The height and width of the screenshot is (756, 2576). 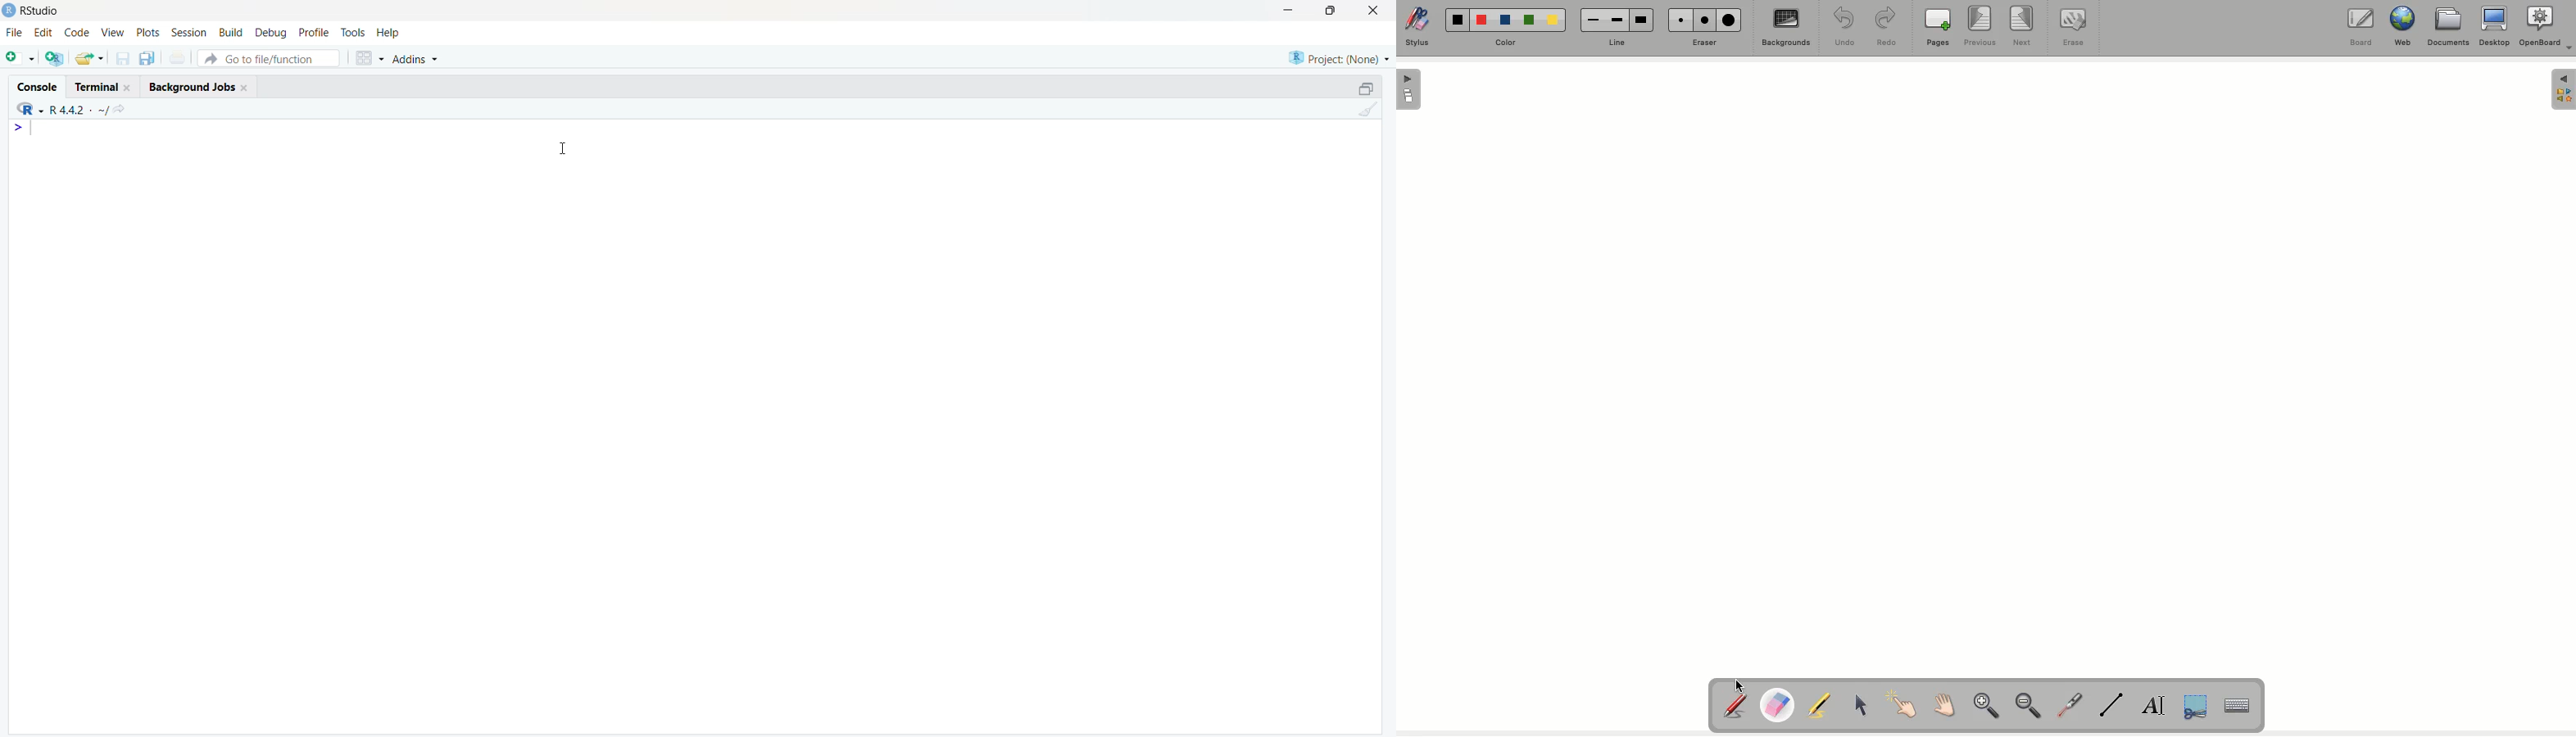 What do you see at coordinates (19, 129) in the screenshot?
I see `>` at bounding box center [19, 129].